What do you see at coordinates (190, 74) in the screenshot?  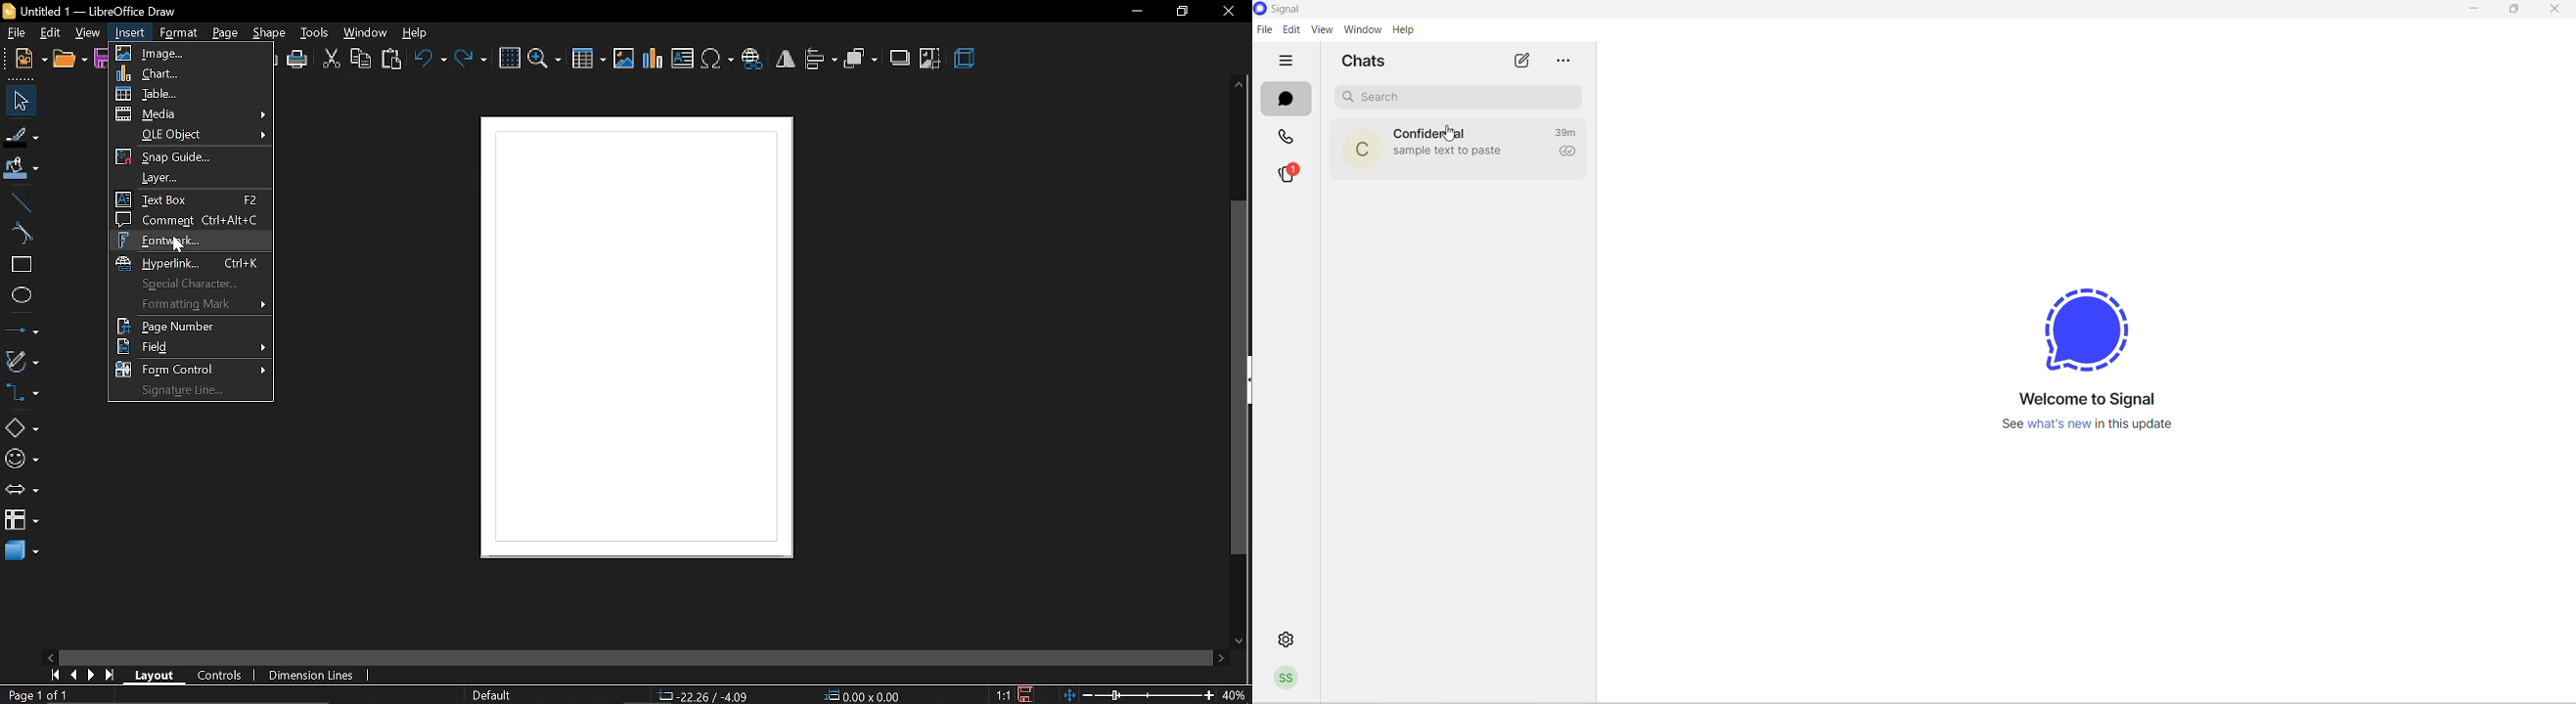 I see `chart` at bounding box center [190, 74].